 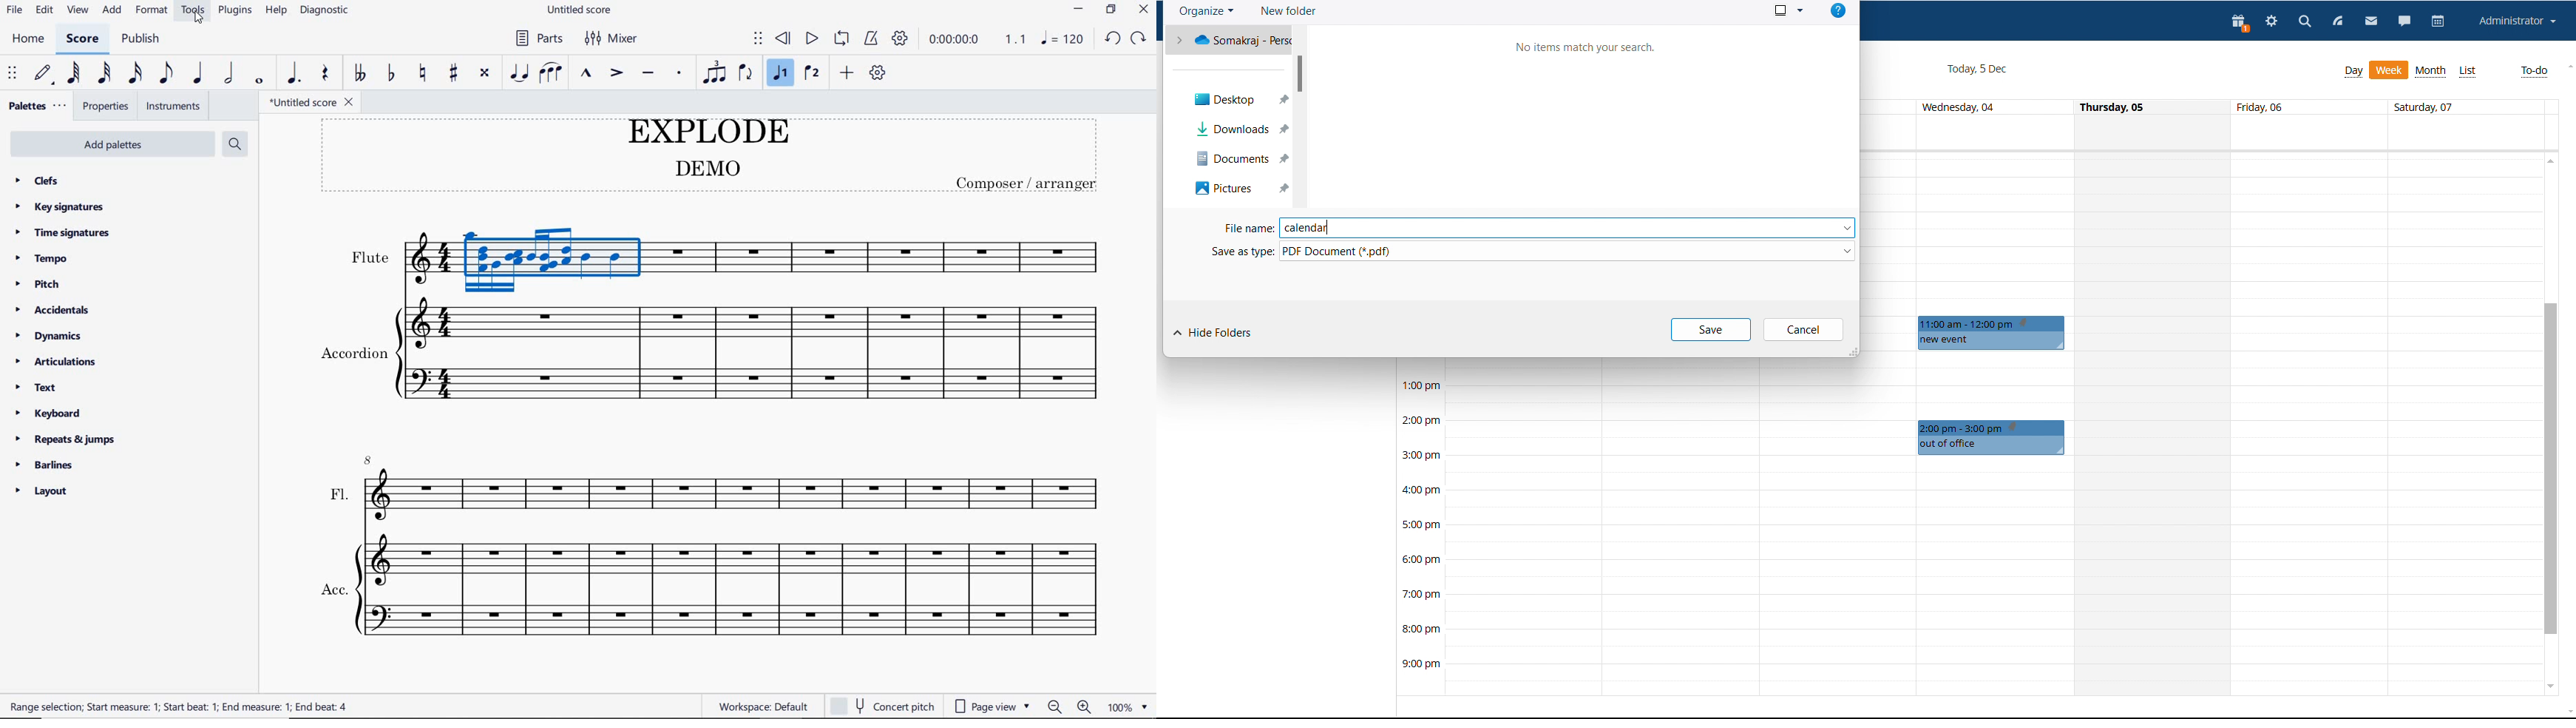 I want to click on augmentation dot, so click(x=294, y=72).